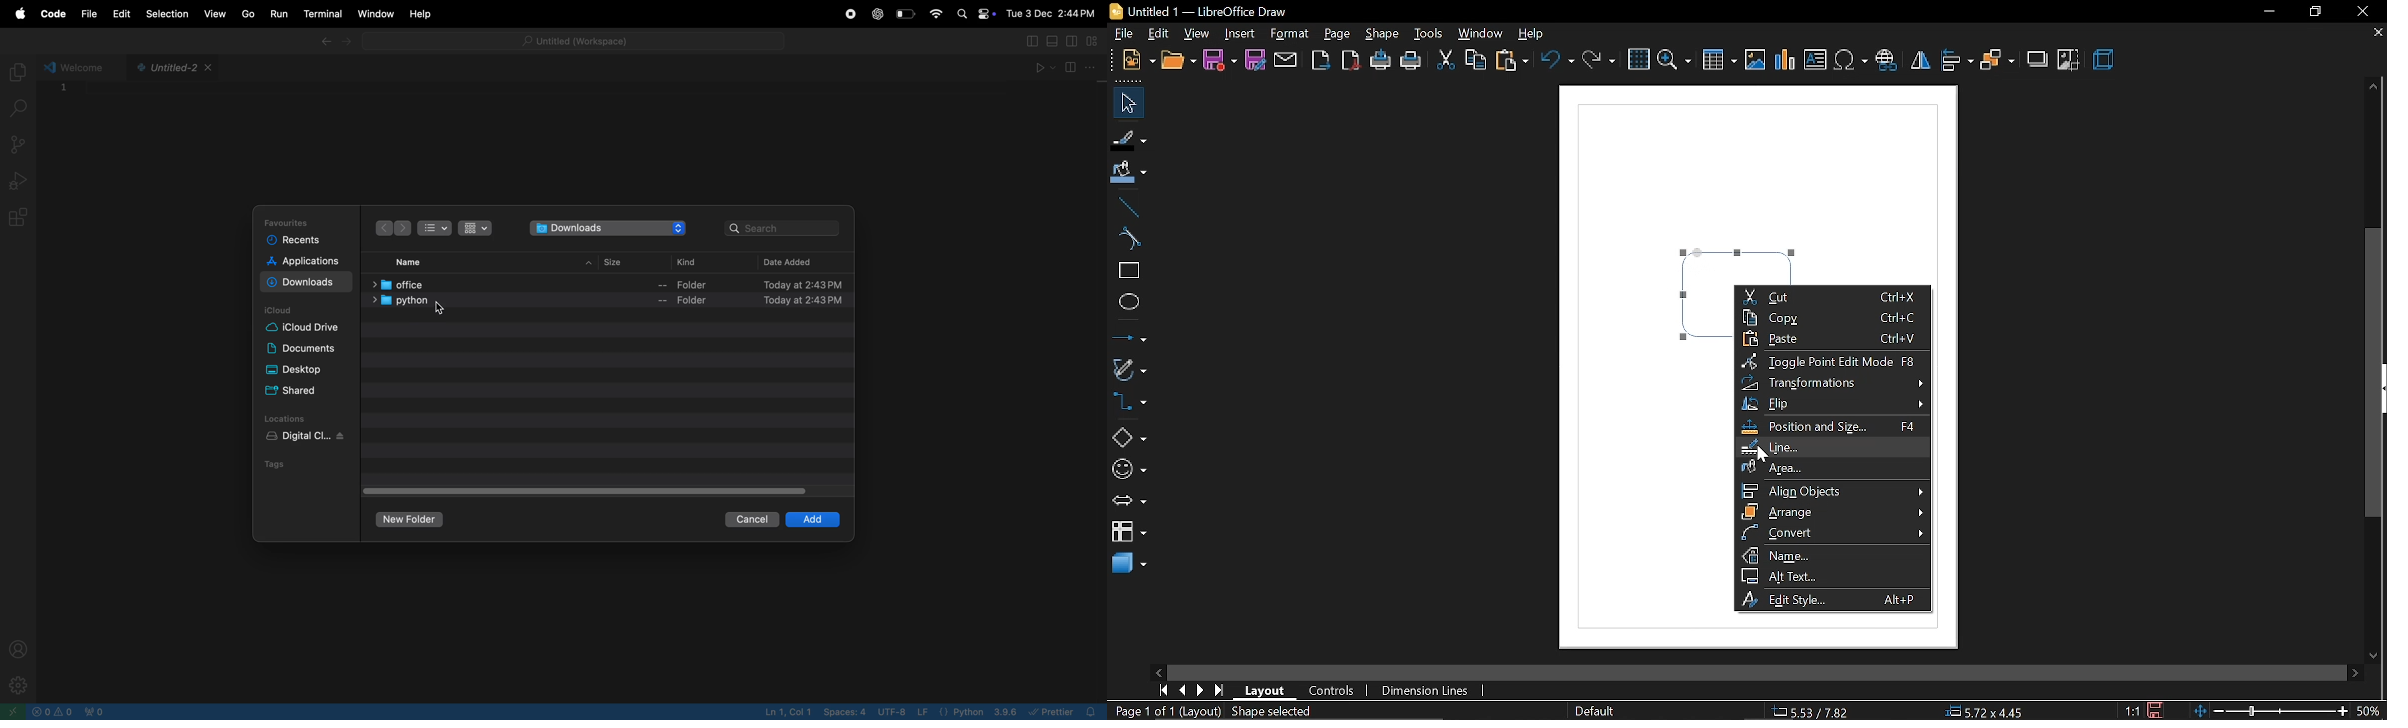 The image size is (2408, 728). Describe the element at coordinates (1384, 35) in the screenshot. I see `shape` at that location.